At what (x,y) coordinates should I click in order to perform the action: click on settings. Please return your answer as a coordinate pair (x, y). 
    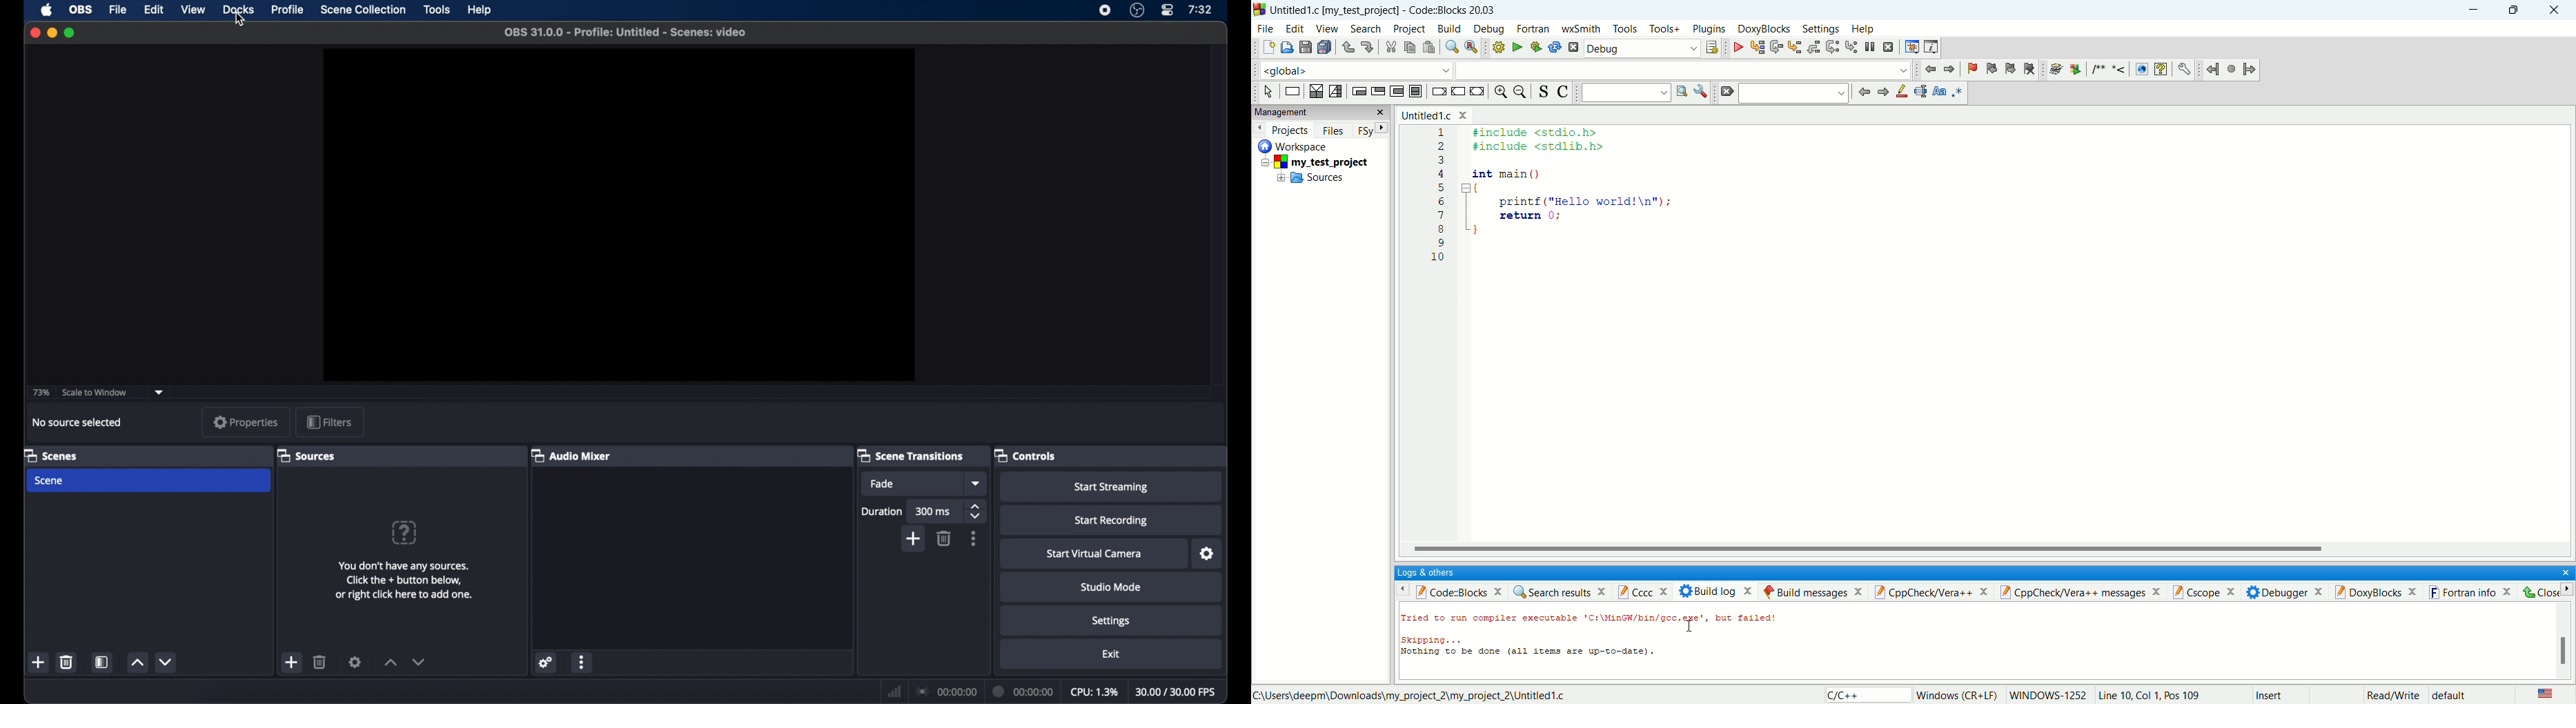
    Looking at the image, I should click on (1111, 622).